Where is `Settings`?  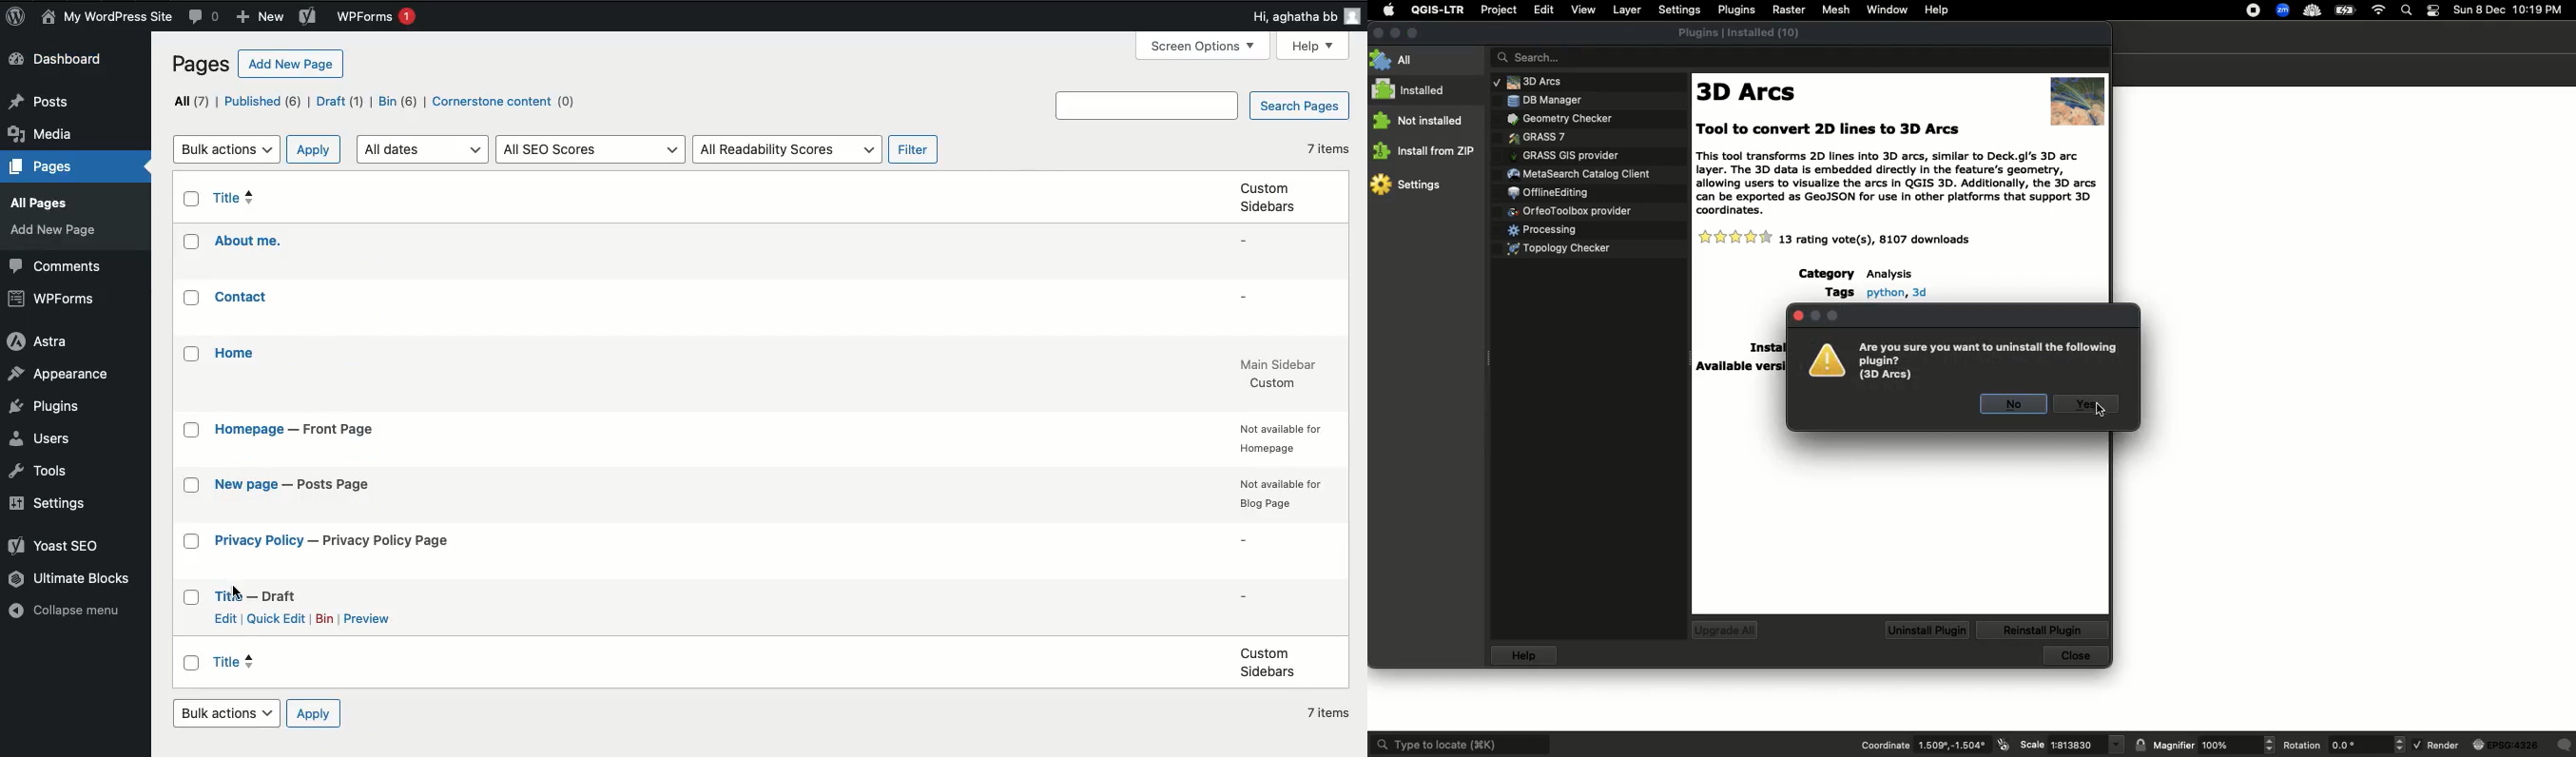 Settings is located at coordinates (1409, 186).